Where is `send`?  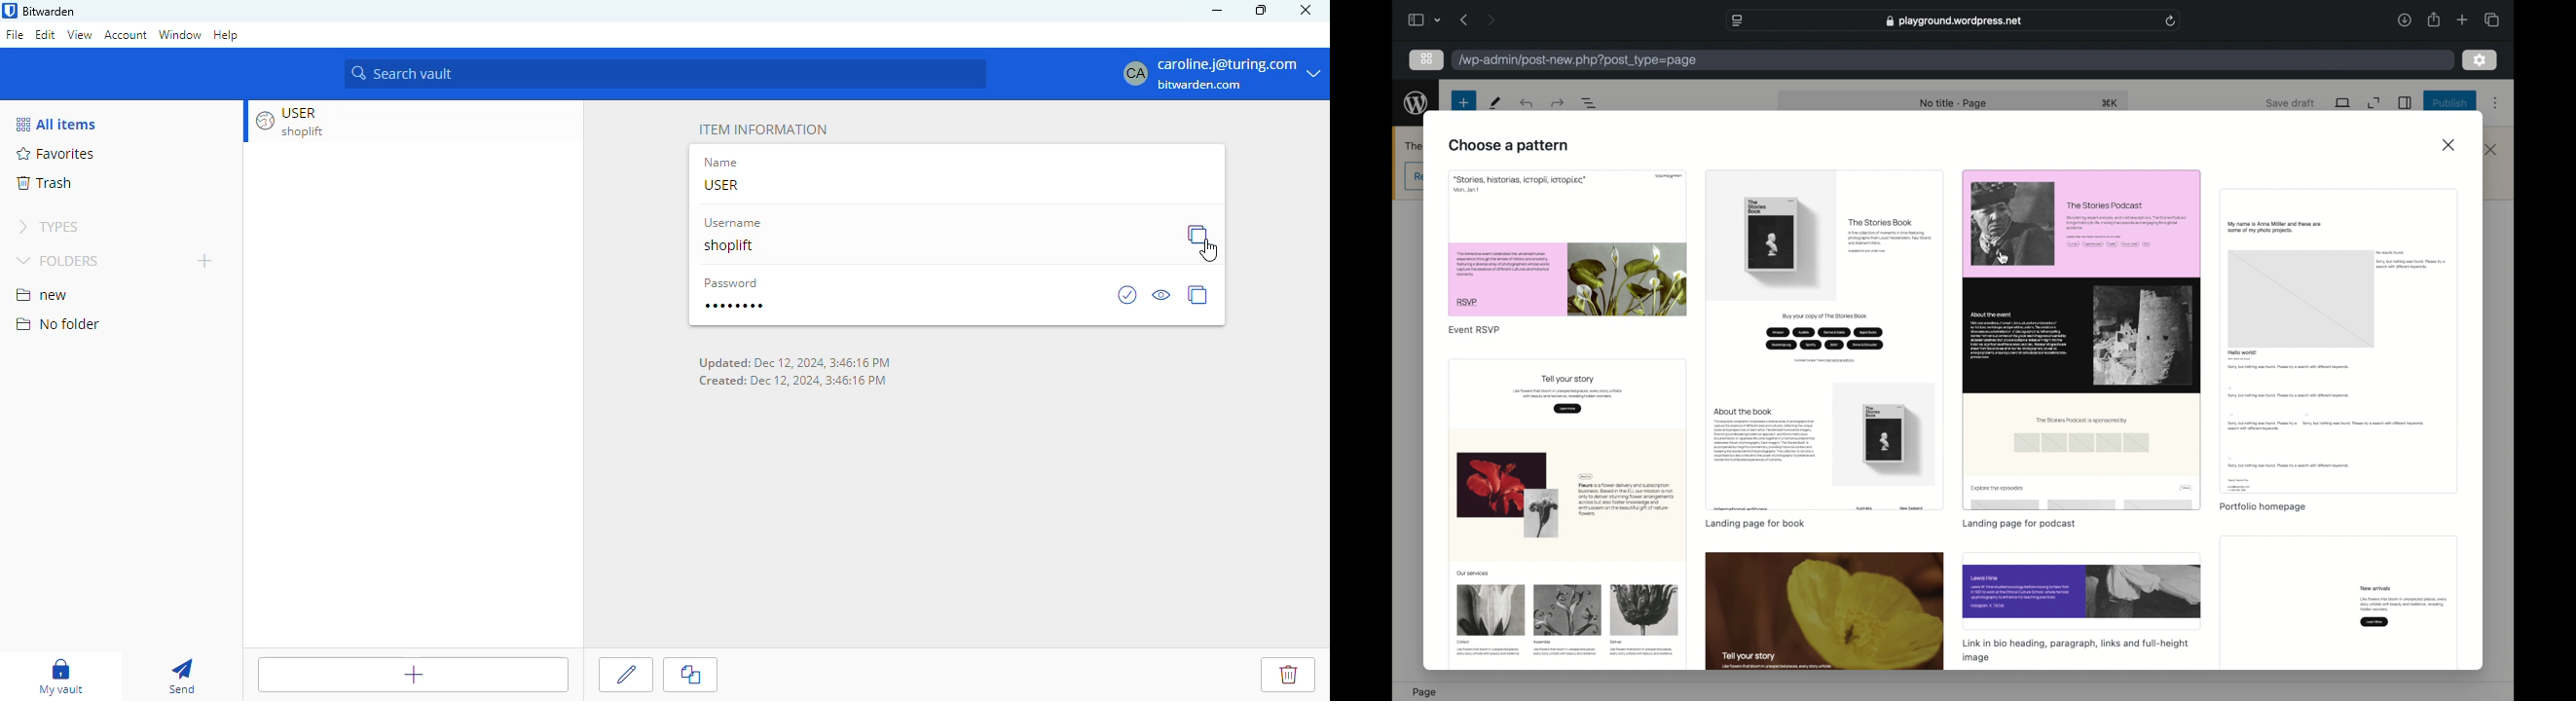
send is located at coordinates (183, 676).